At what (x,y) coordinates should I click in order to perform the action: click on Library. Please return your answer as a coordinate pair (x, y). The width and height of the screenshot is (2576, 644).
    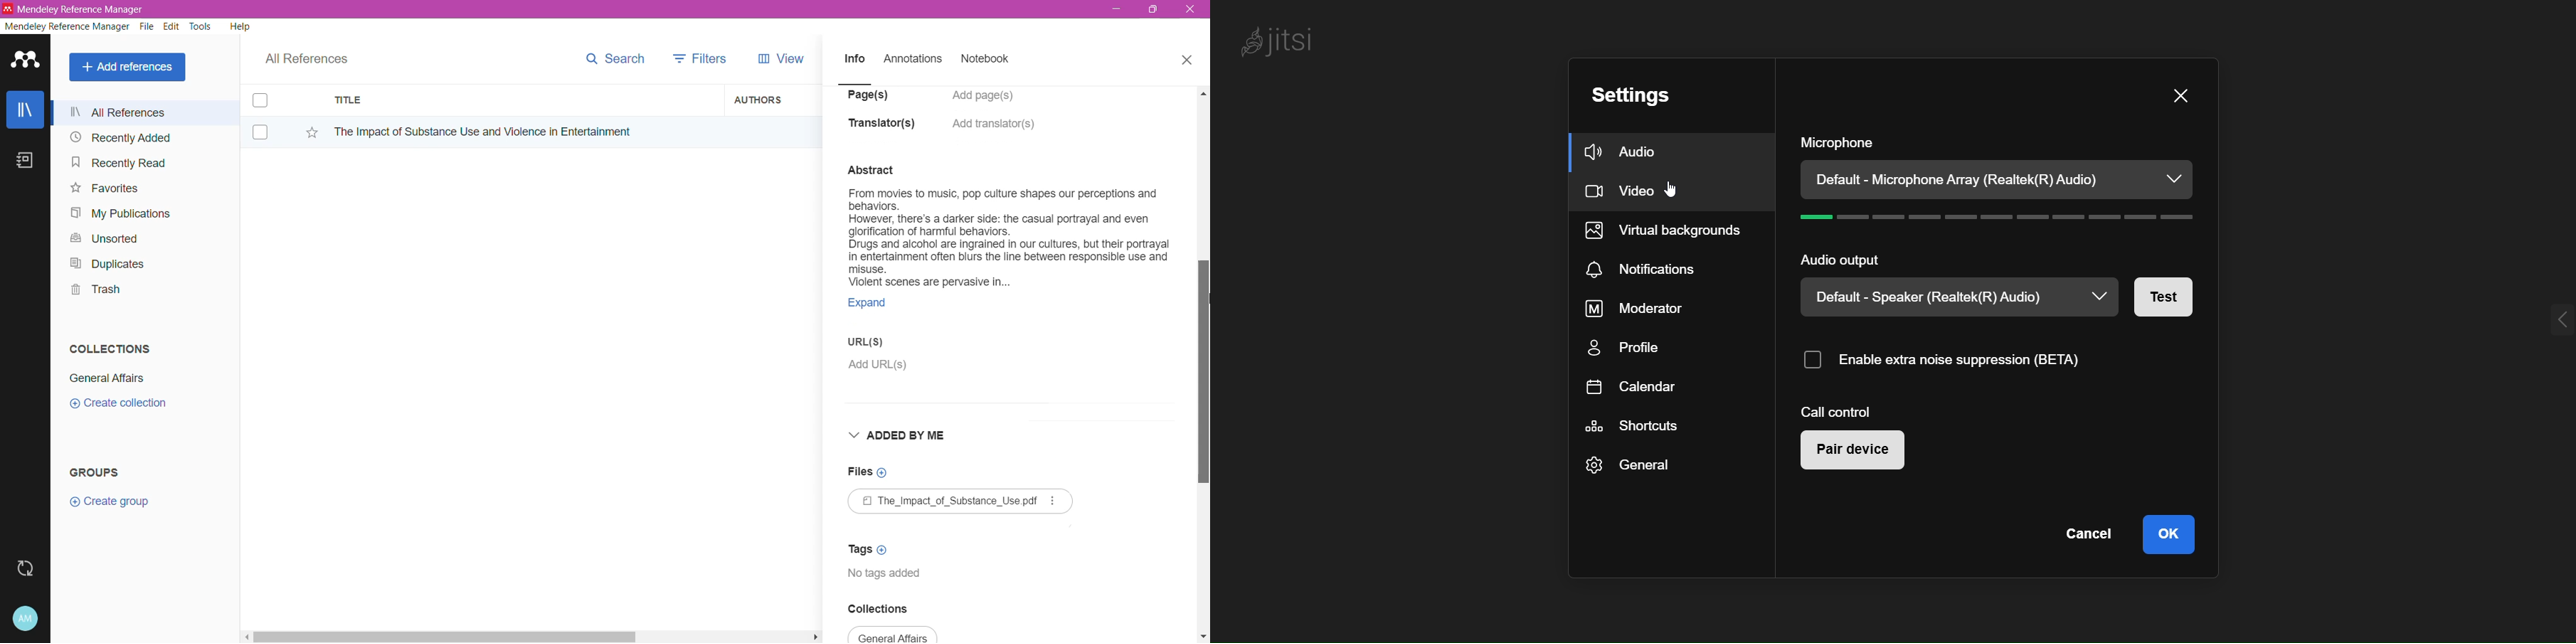
    Looking at the image, I should click on (25, 111).